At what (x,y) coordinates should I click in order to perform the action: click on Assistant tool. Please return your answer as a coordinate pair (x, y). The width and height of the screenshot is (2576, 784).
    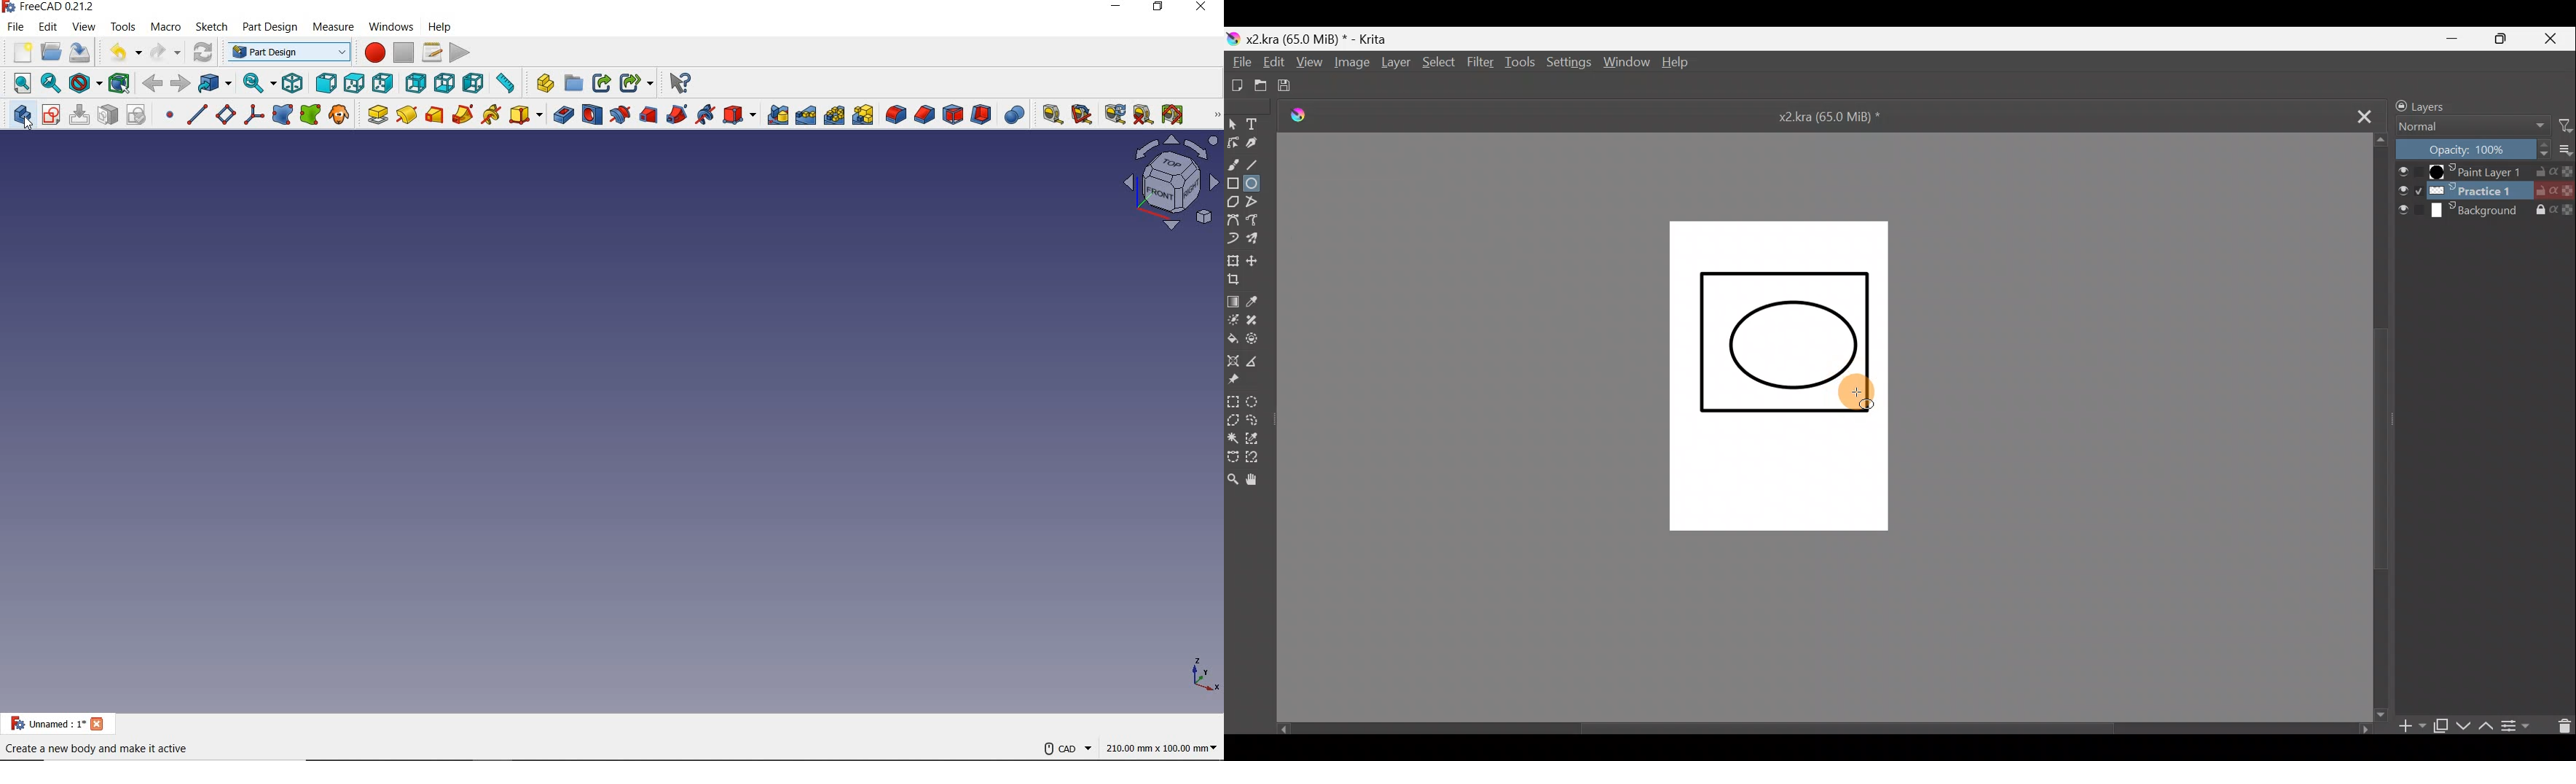
    Looking at the image, I should click on (1234, 359).